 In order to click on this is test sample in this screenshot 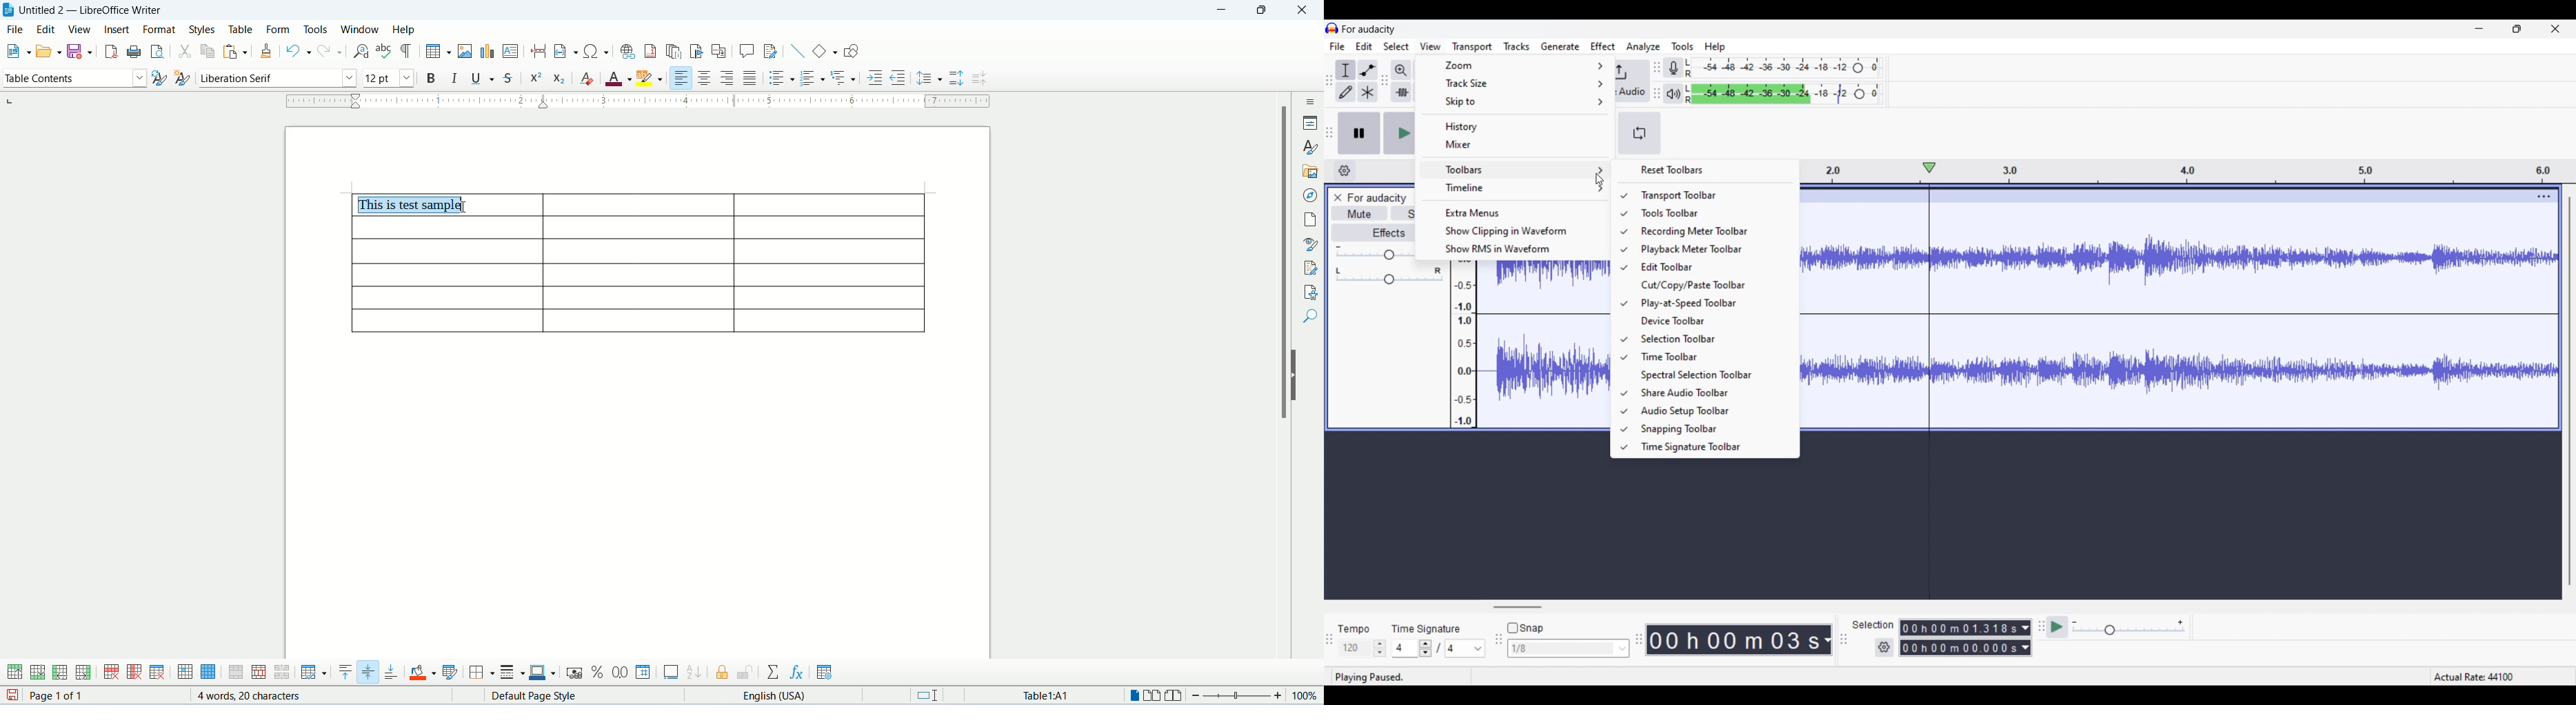, I will do `click(413, 205)`.